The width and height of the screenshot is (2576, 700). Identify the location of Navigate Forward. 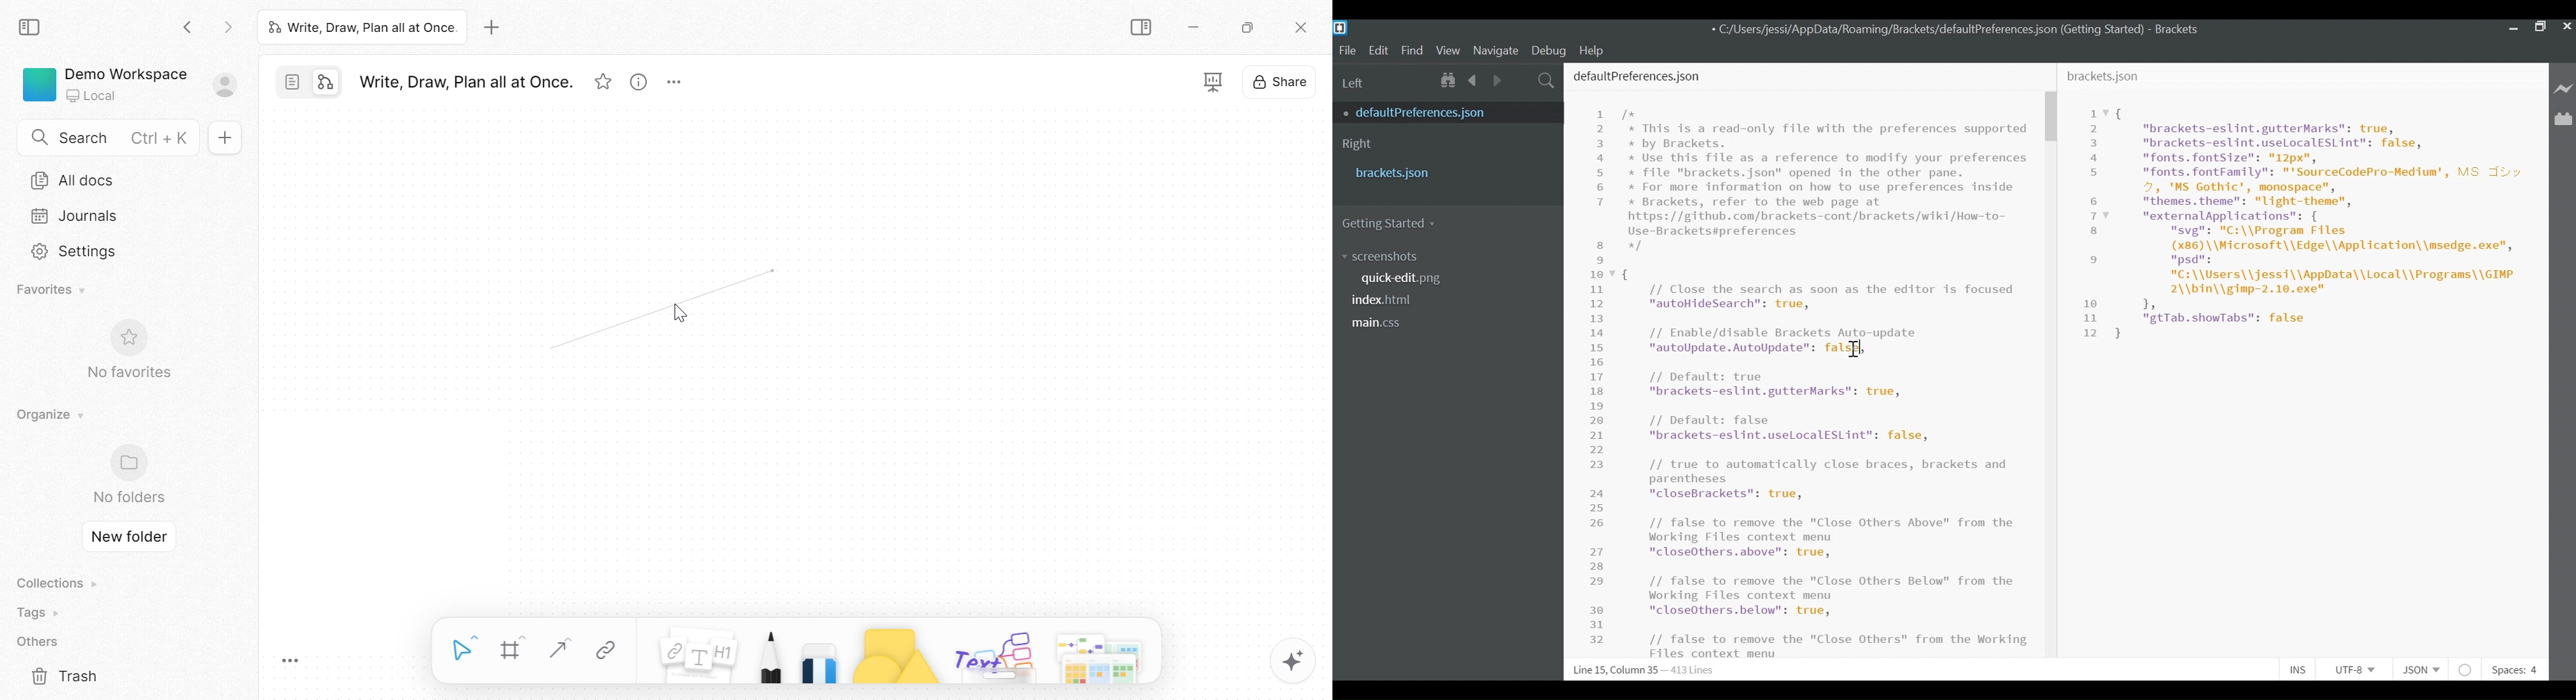
(1497, 78).